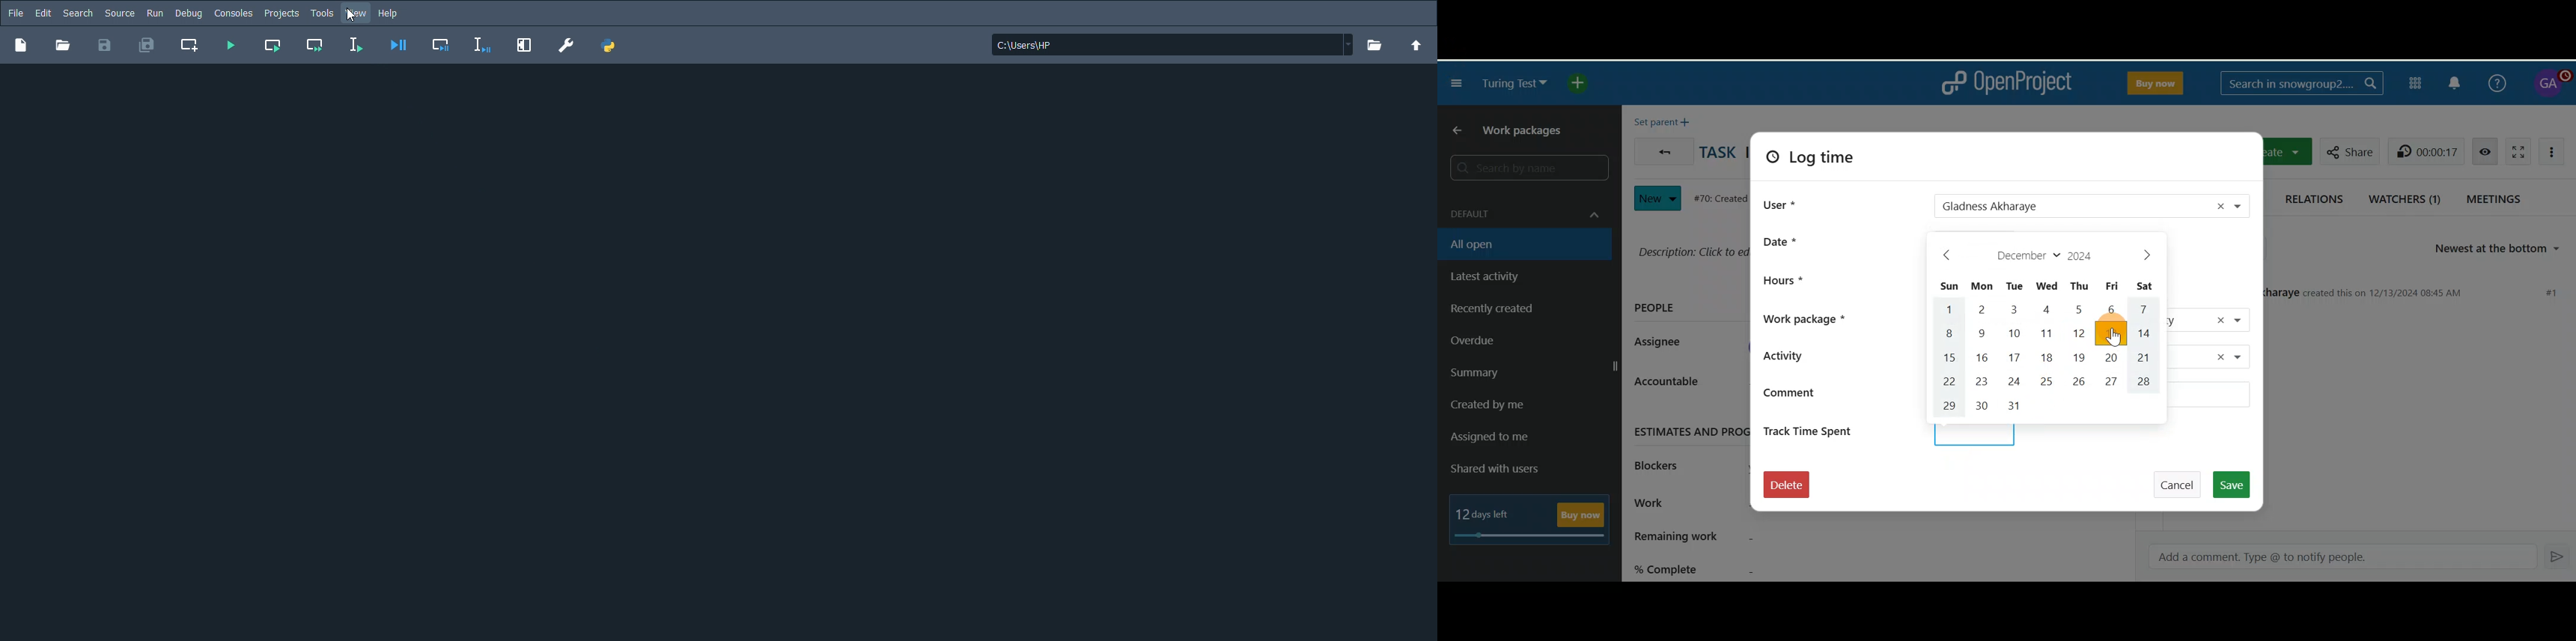  I want to click on Run current cell and go to the next one, so click(314, 44).